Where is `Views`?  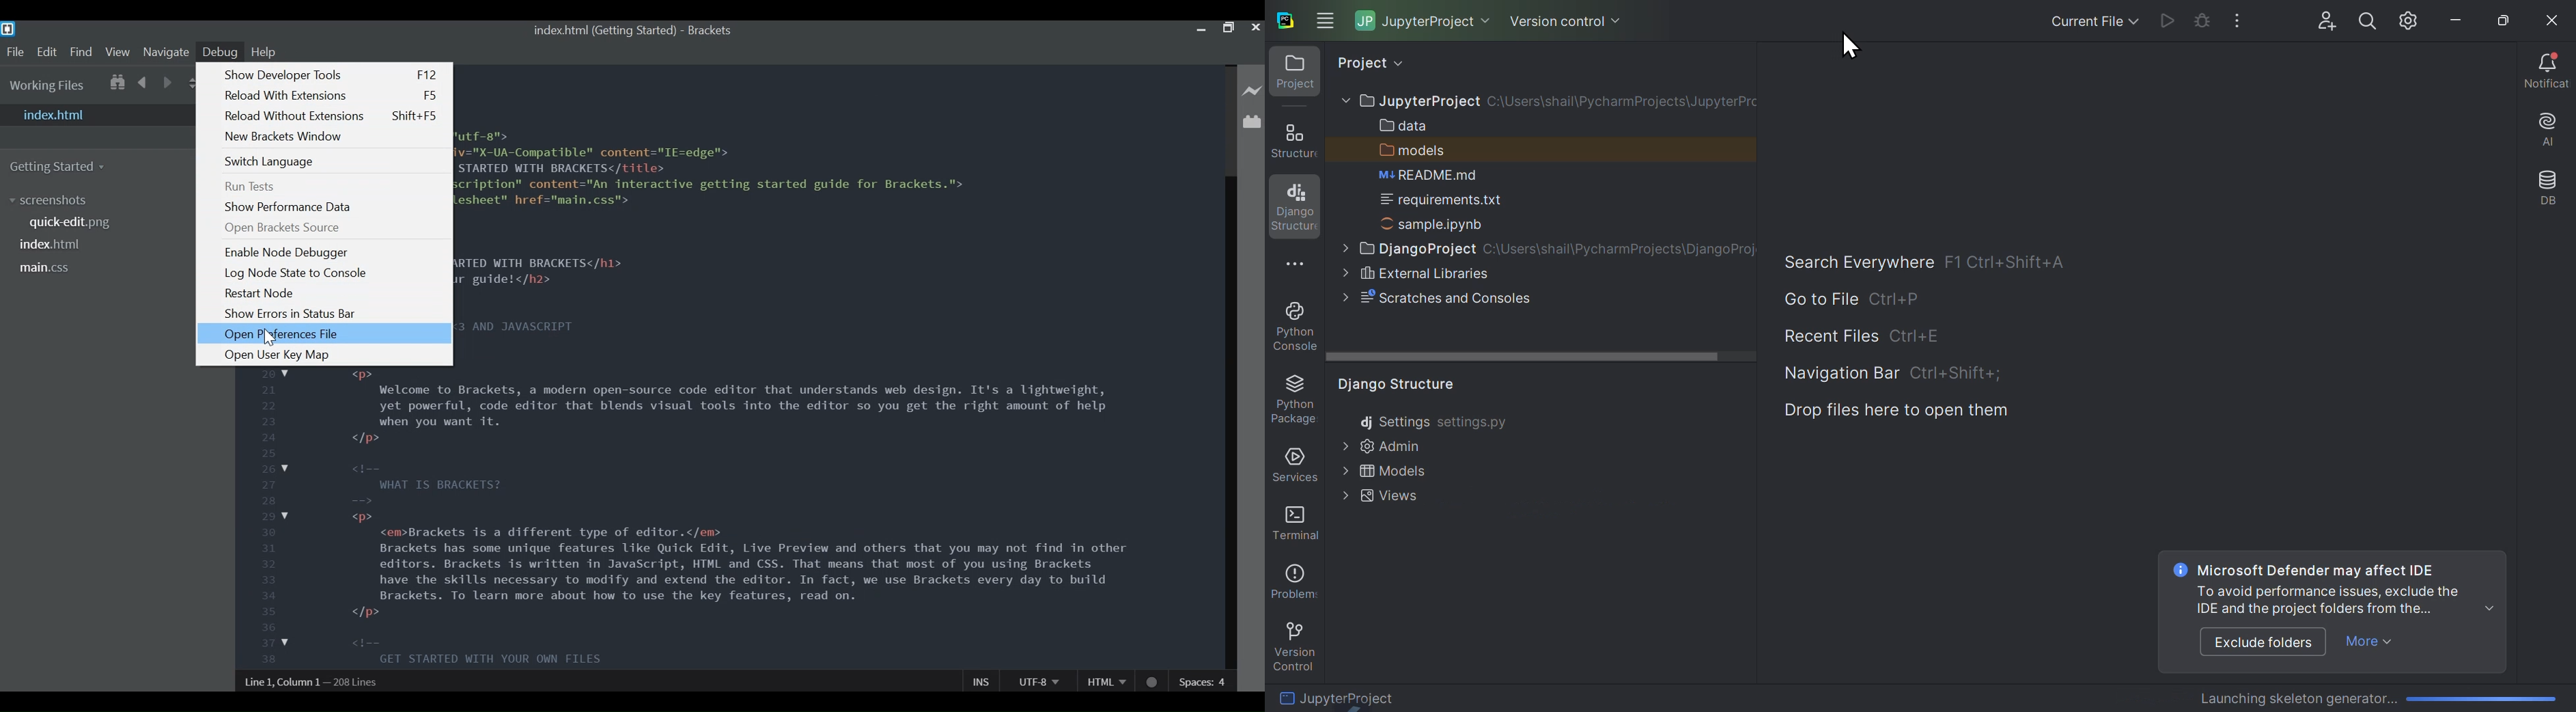 Views is located at coordinates (1376, 502).